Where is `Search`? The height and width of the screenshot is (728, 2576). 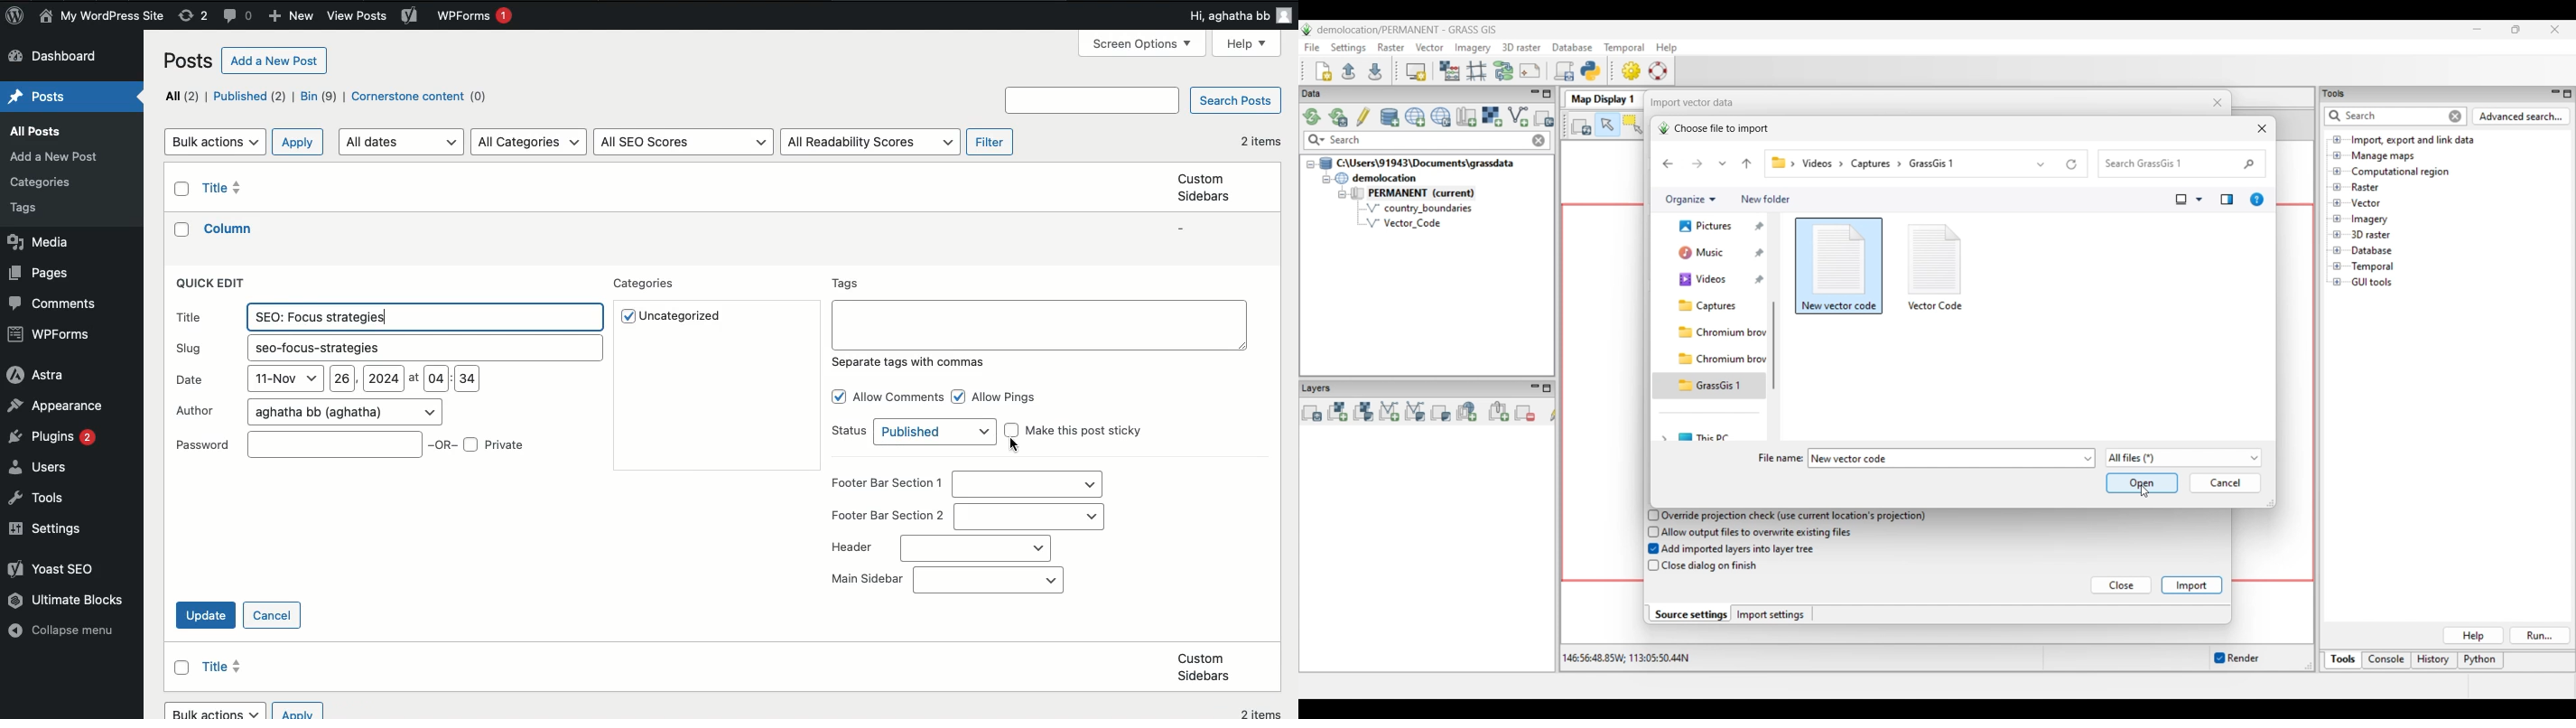 Search is located at coordinates (1095, 100).